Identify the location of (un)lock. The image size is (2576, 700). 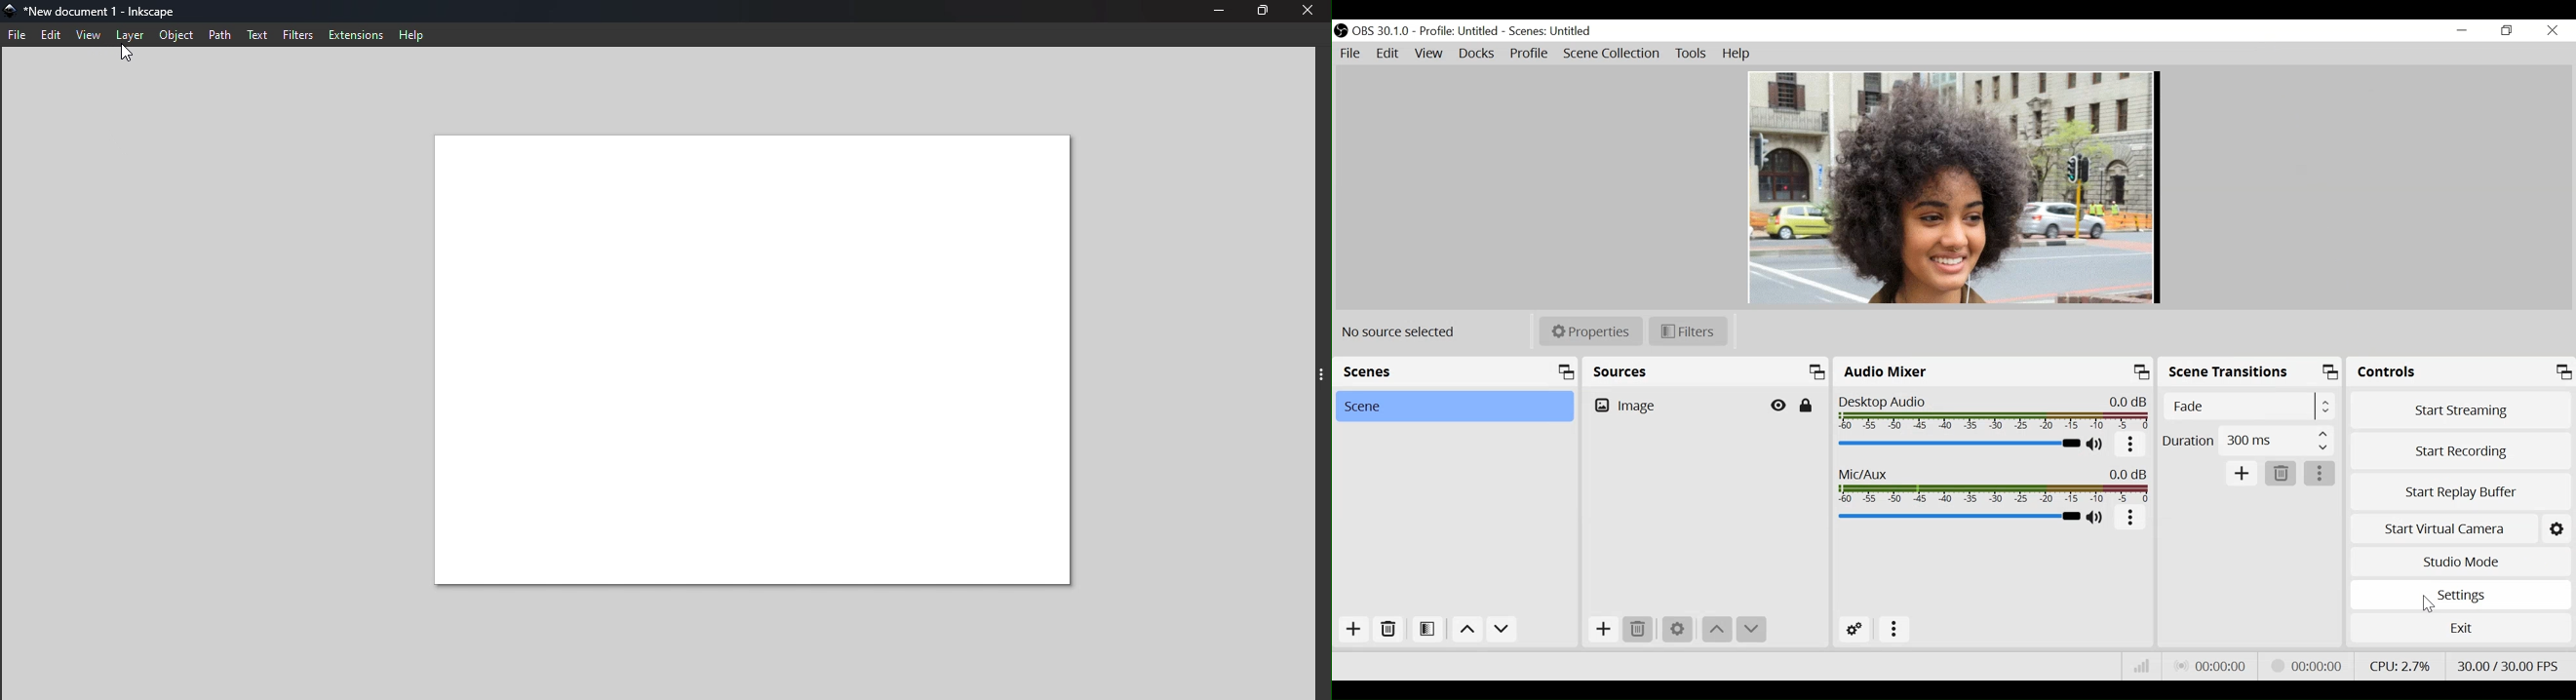
(1807, 405).